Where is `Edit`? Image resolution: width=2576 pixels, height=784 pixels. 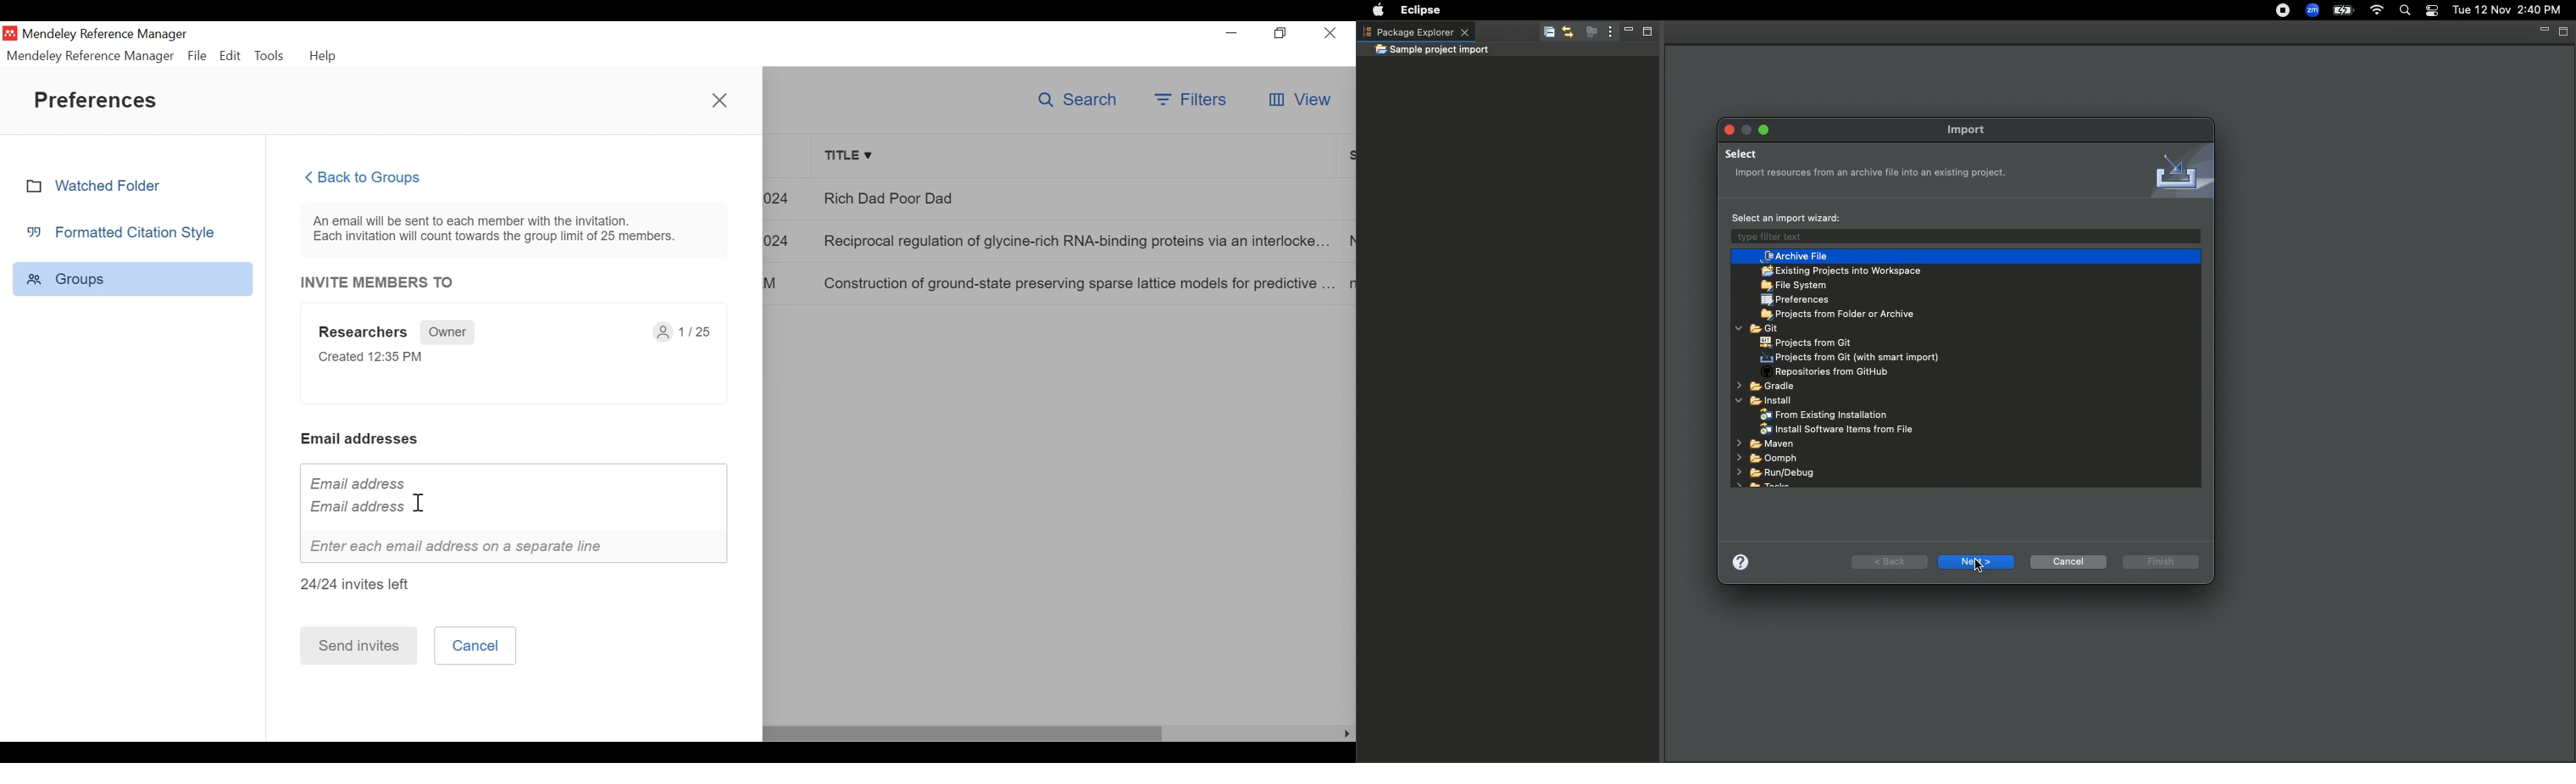 Edit is located at coordinates (229, 56).